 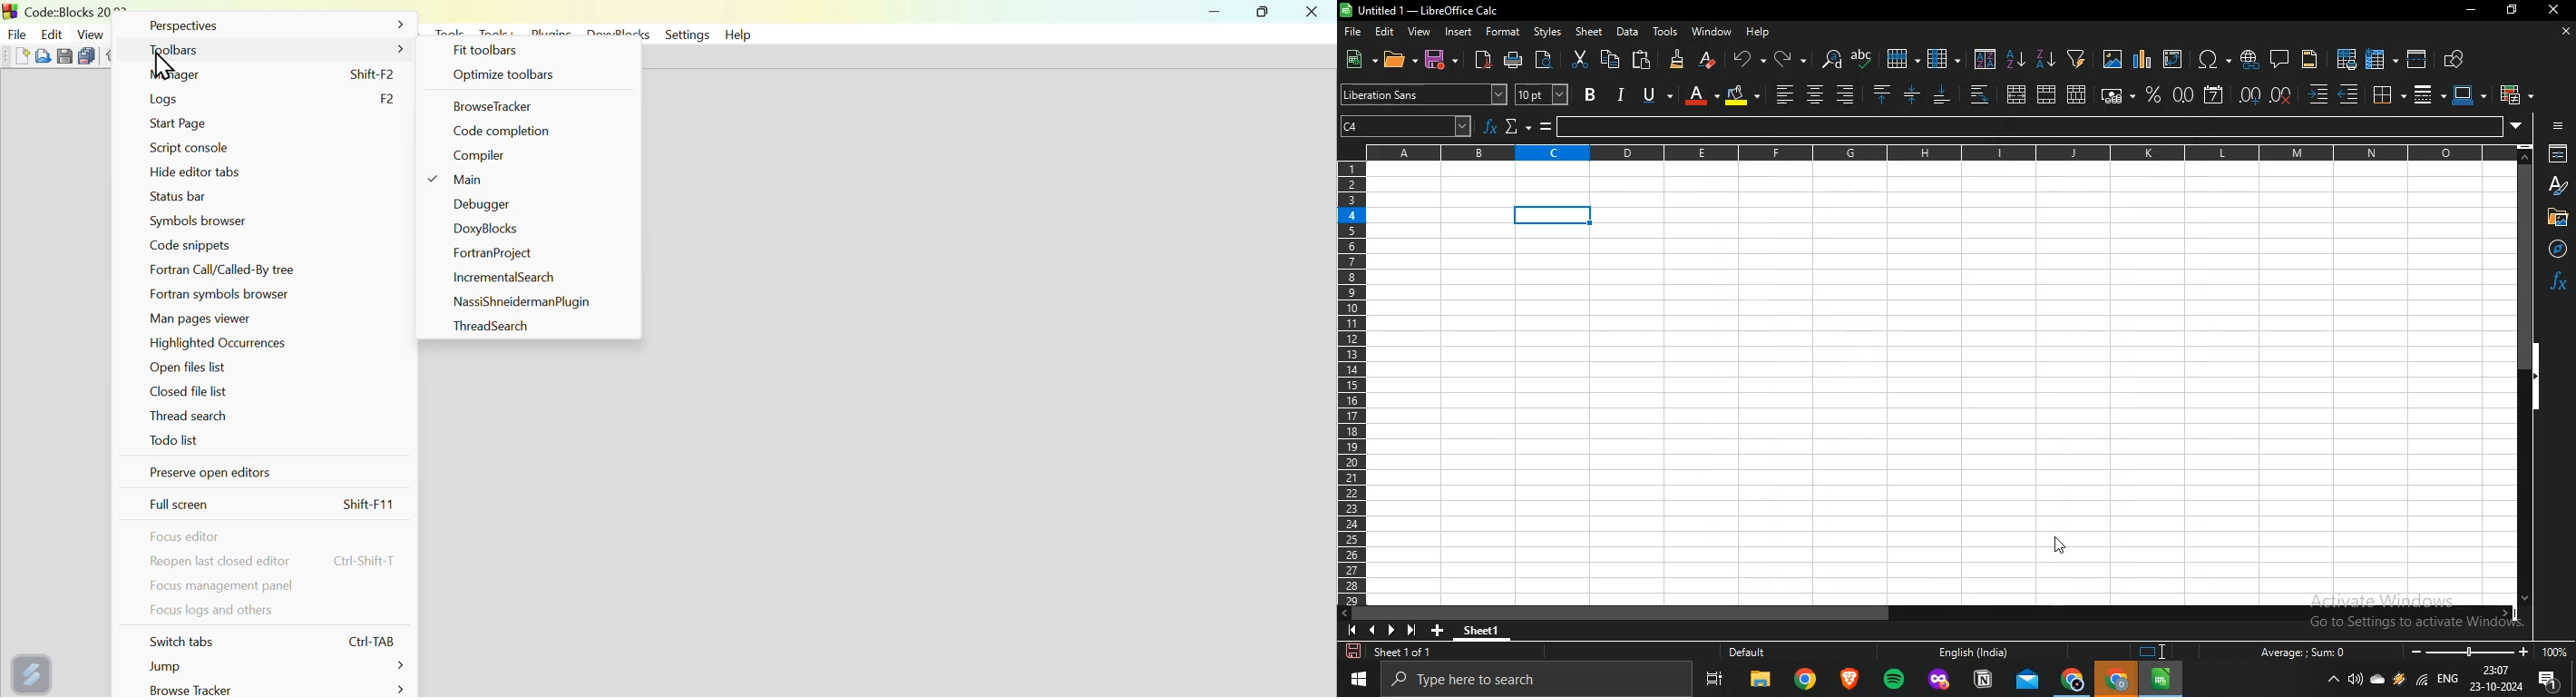 I want to click on libreoffice calc, so click(x=2161, y=679).